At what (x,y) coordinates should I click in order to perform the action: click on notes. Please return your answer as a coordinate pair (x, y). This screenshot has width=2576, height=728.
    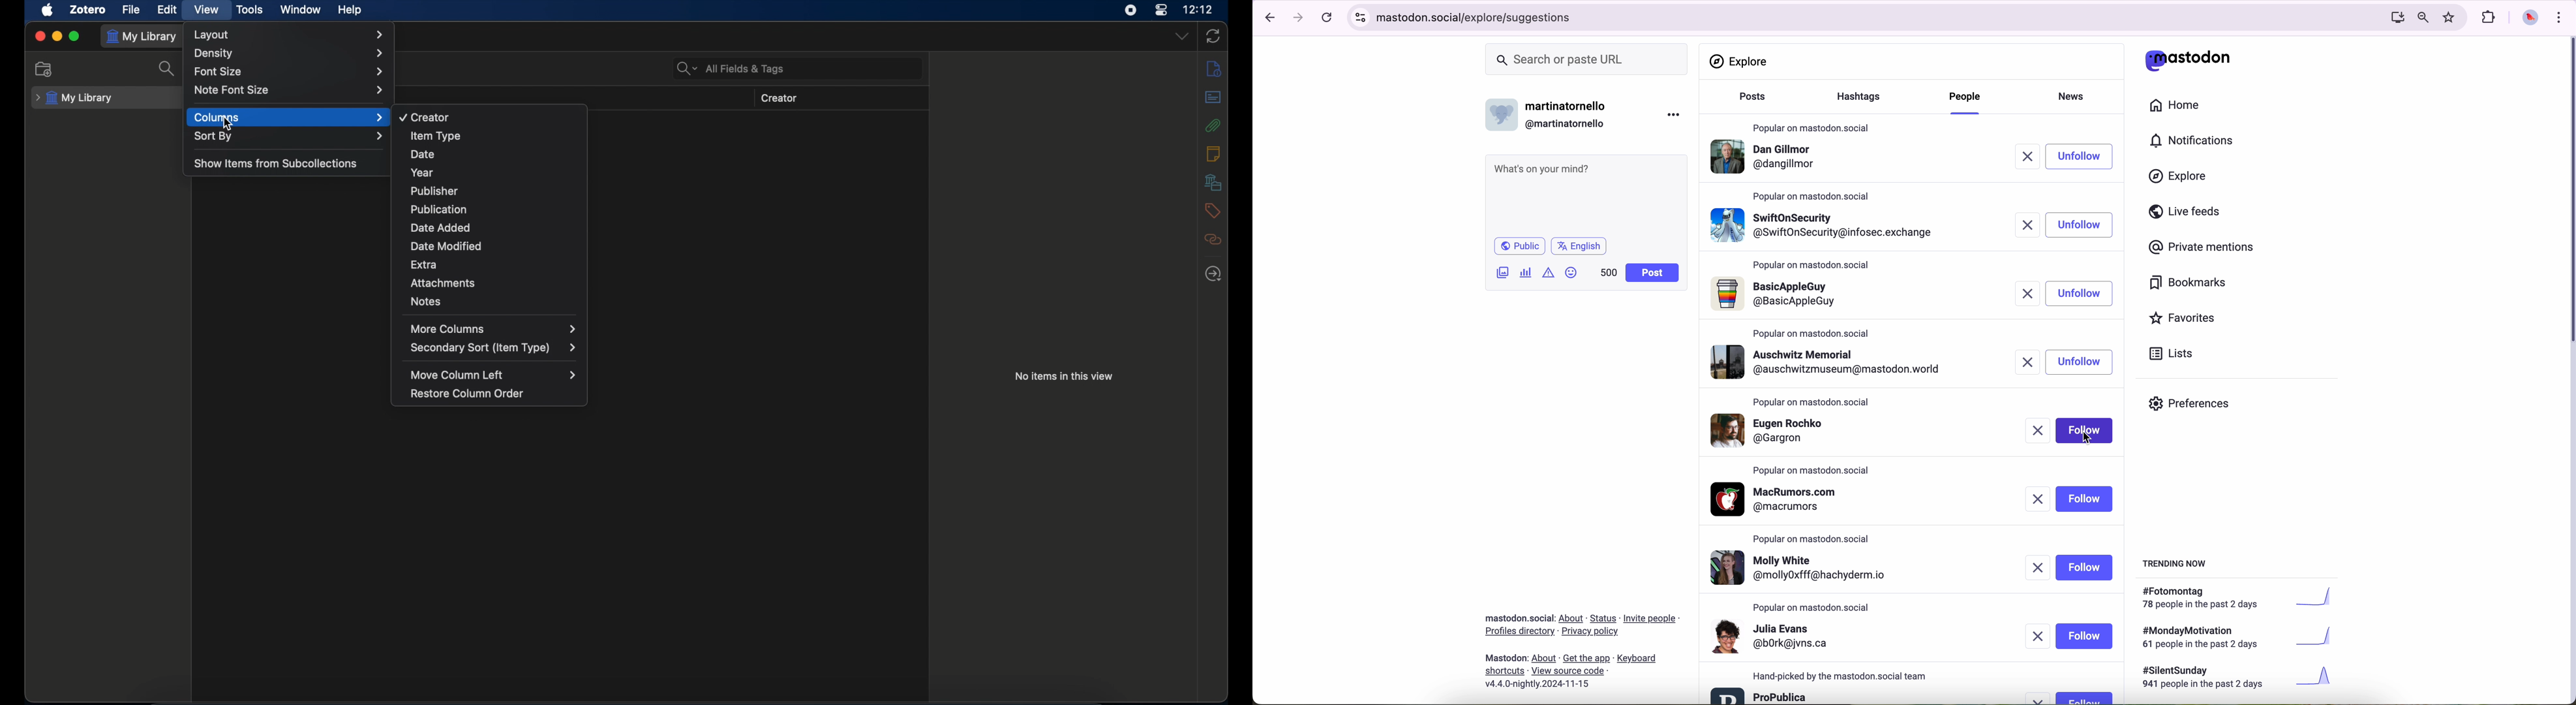
    Looking at the image, I should click on (425, 301).